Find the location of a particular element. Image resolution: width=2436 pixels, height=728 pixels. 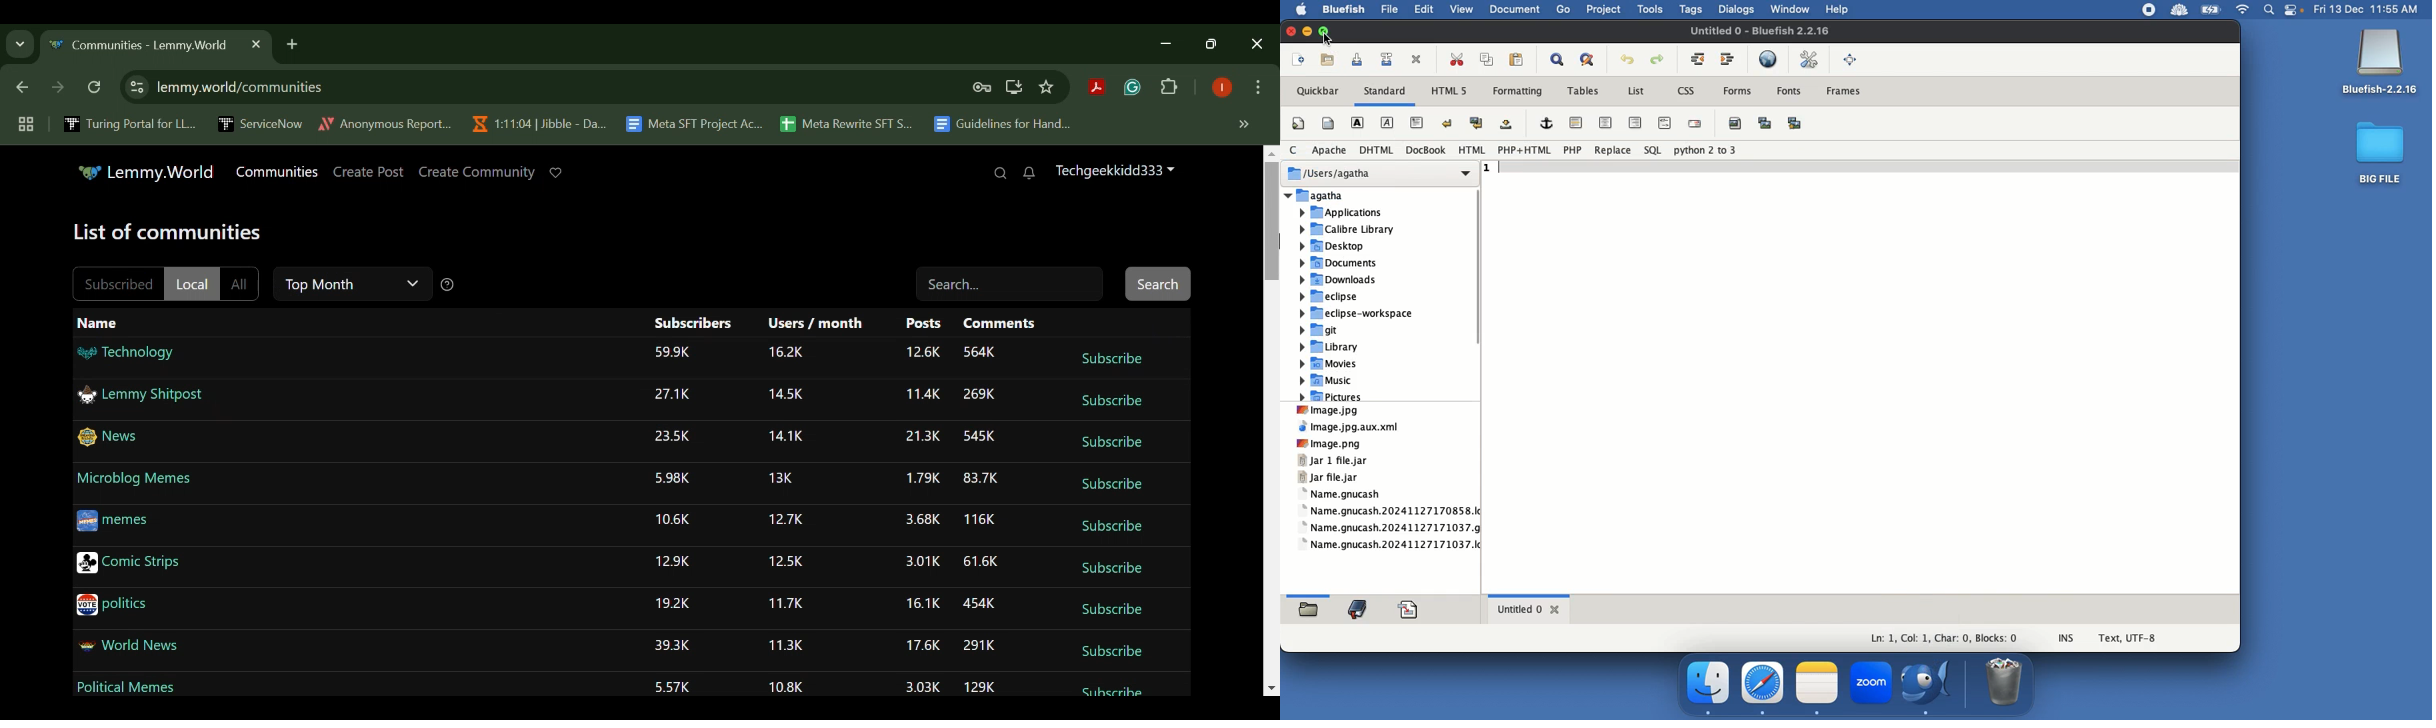

545K is located at coordinates (977, 437).